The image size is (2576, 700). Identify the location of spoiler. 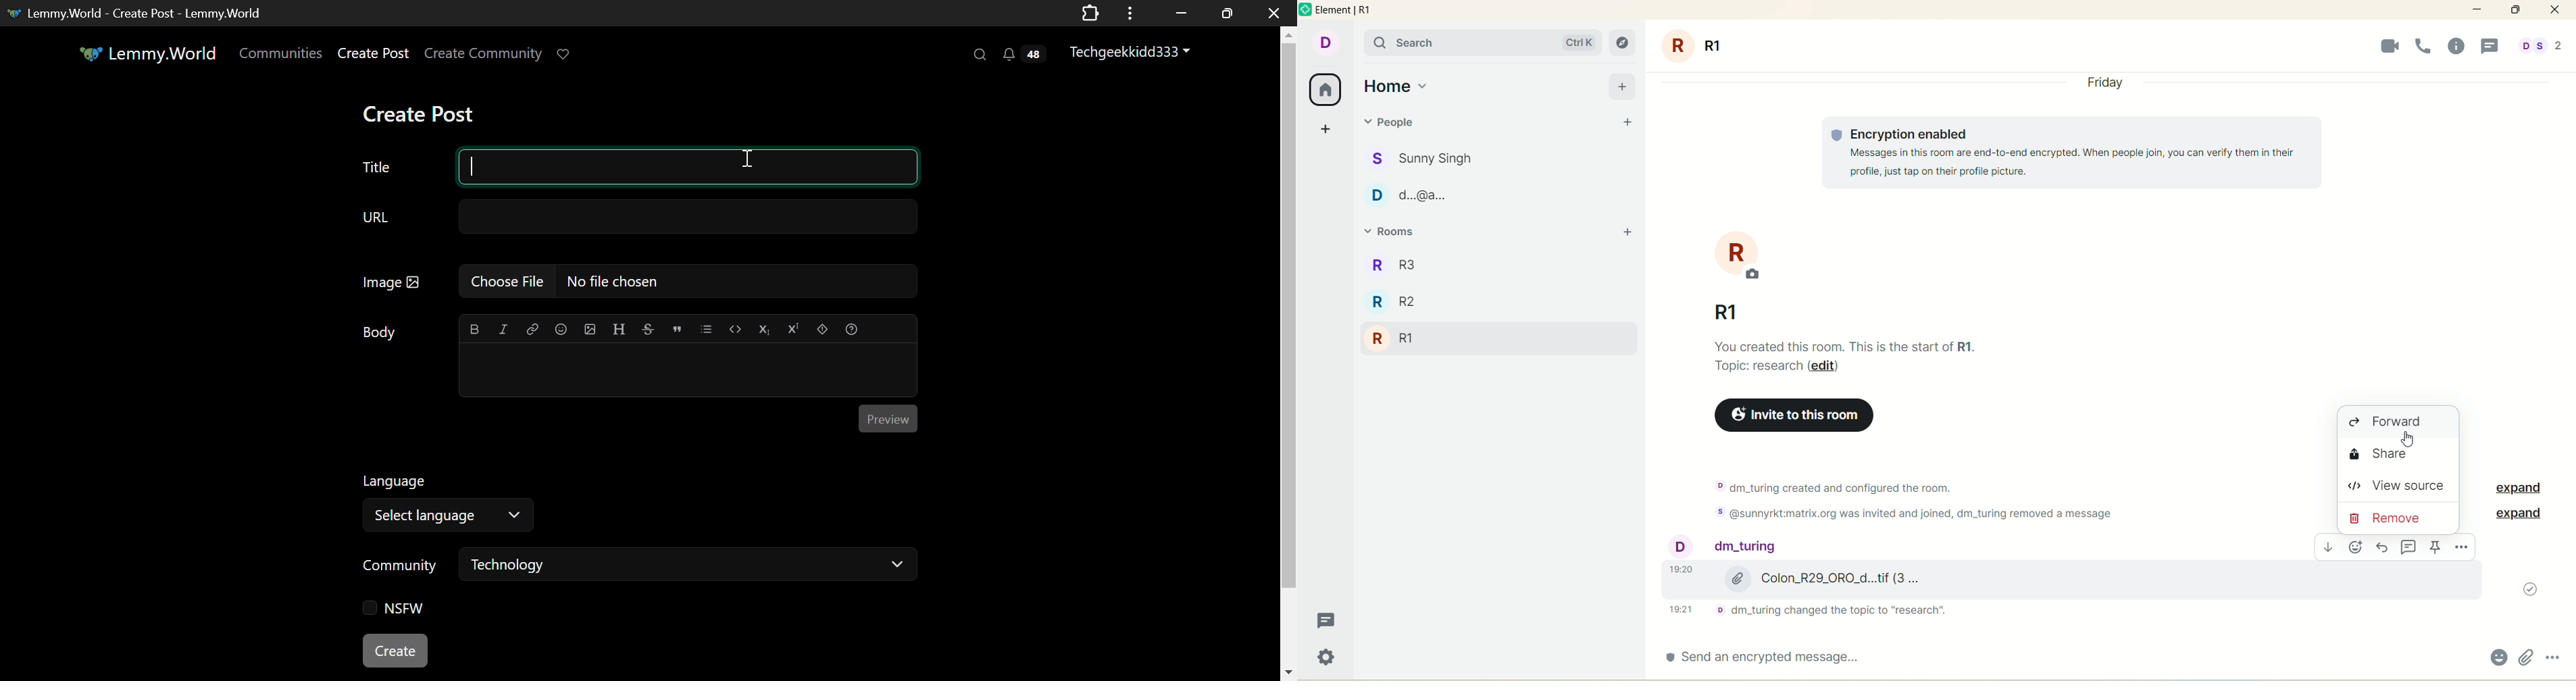
(820, 328).